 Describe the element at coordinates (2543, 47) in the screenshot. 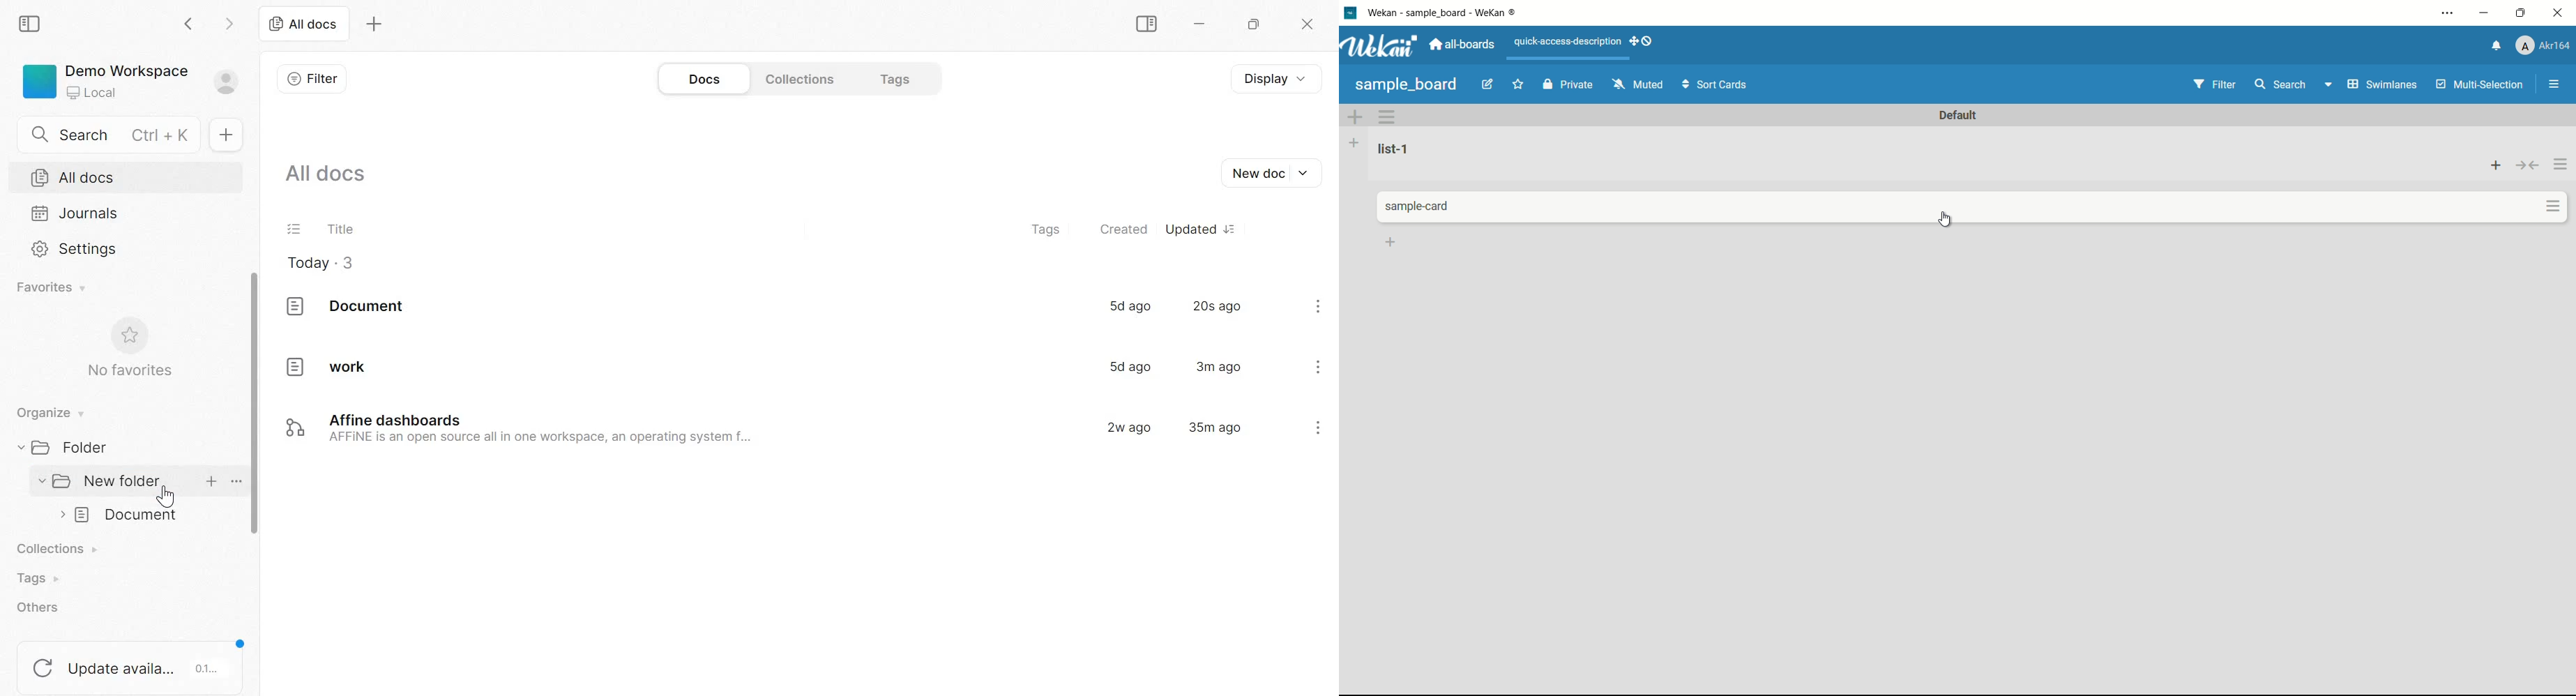

I see `profile` at that location.